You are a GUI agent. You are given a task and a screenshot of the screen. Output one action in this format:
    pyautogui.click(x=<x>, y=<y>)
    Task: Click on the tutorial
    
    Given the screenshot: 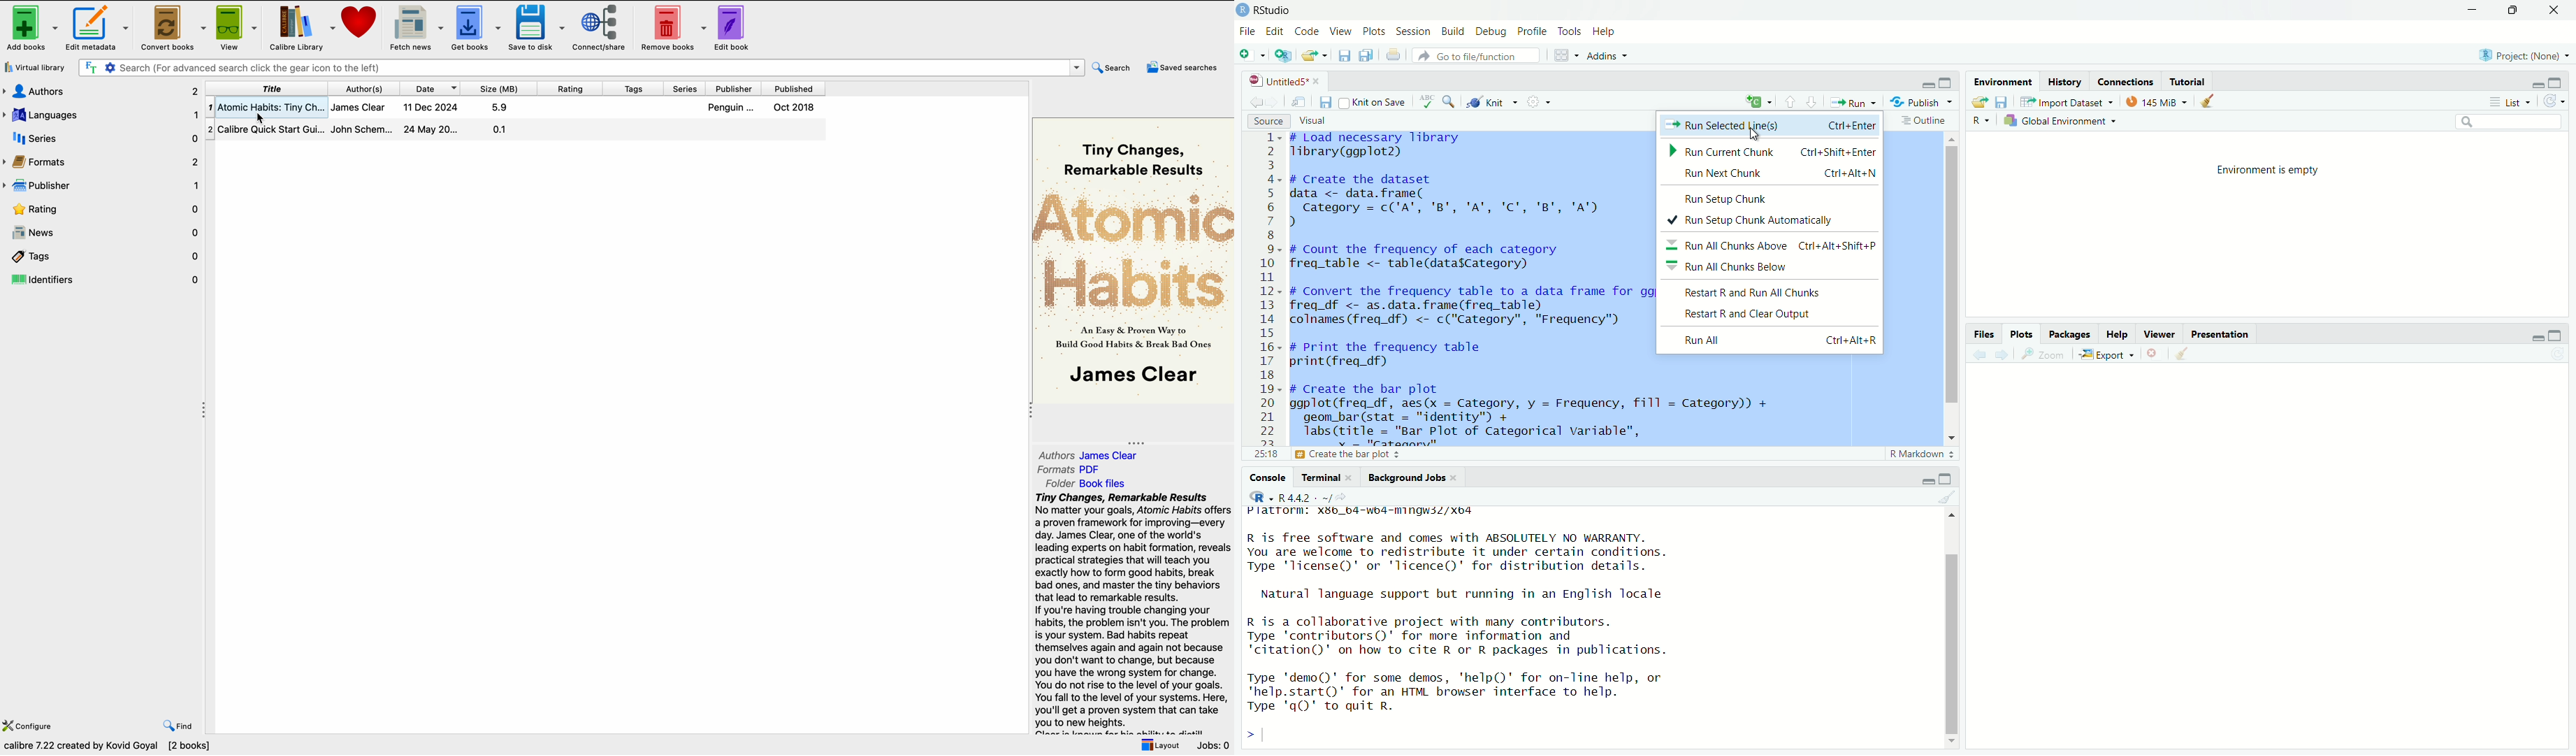 What is the action you would take?
    pyautogui.click(x=2188, y=81)
    